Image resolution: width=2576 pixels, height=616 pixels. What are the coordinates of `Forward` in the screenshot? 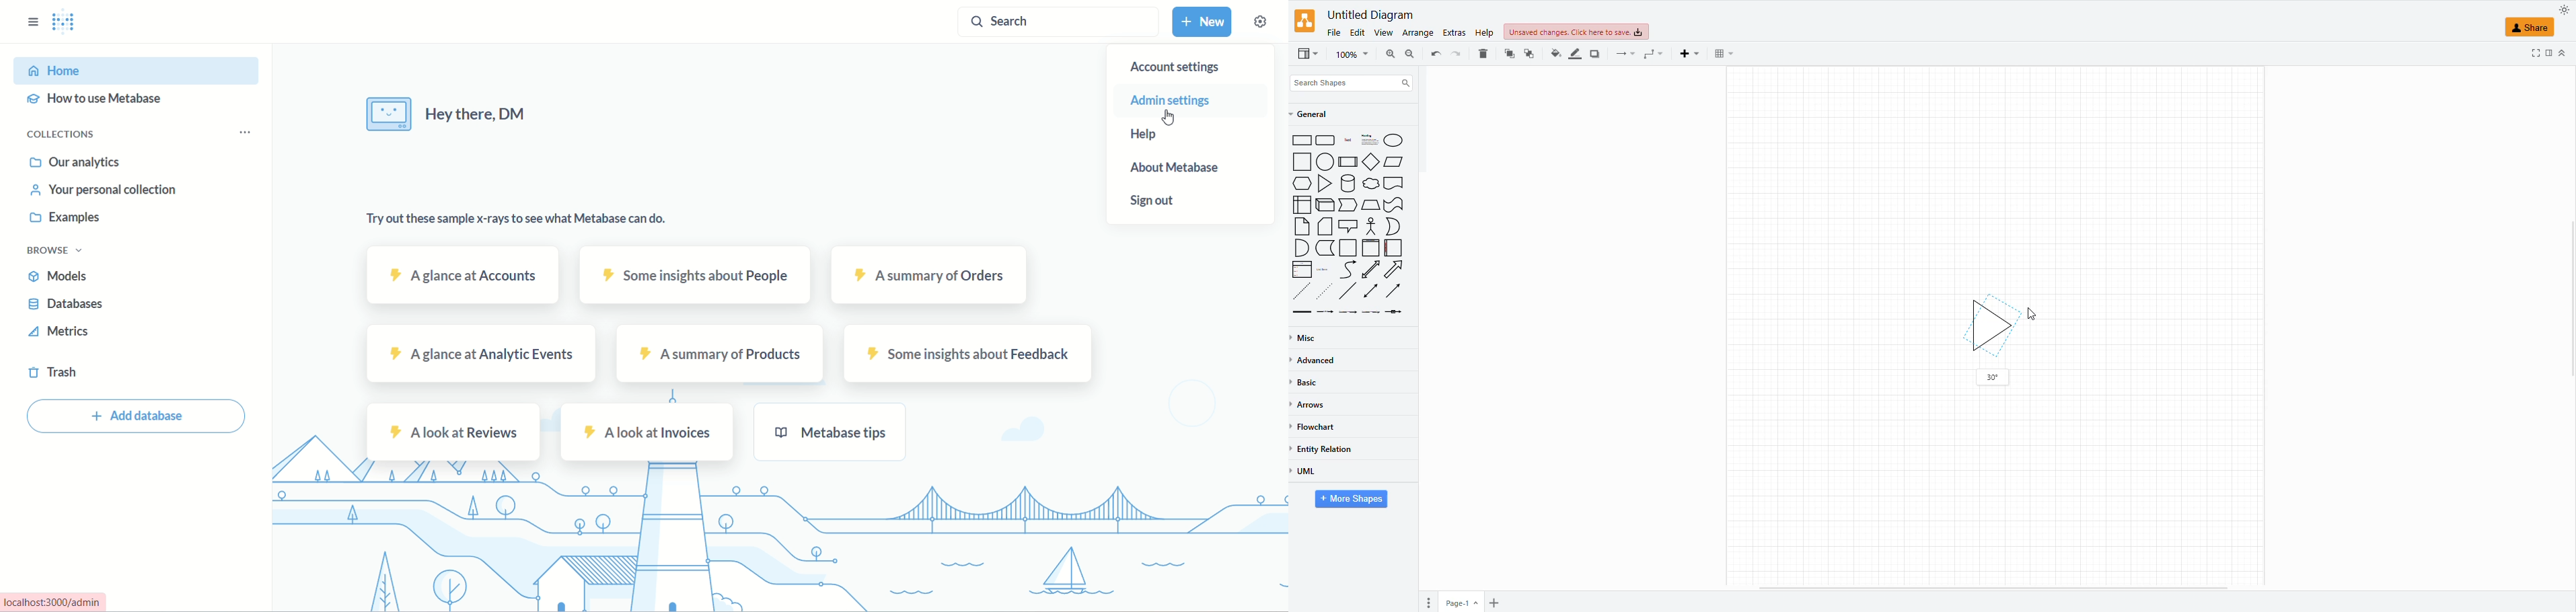 It's located at (1348, 204).